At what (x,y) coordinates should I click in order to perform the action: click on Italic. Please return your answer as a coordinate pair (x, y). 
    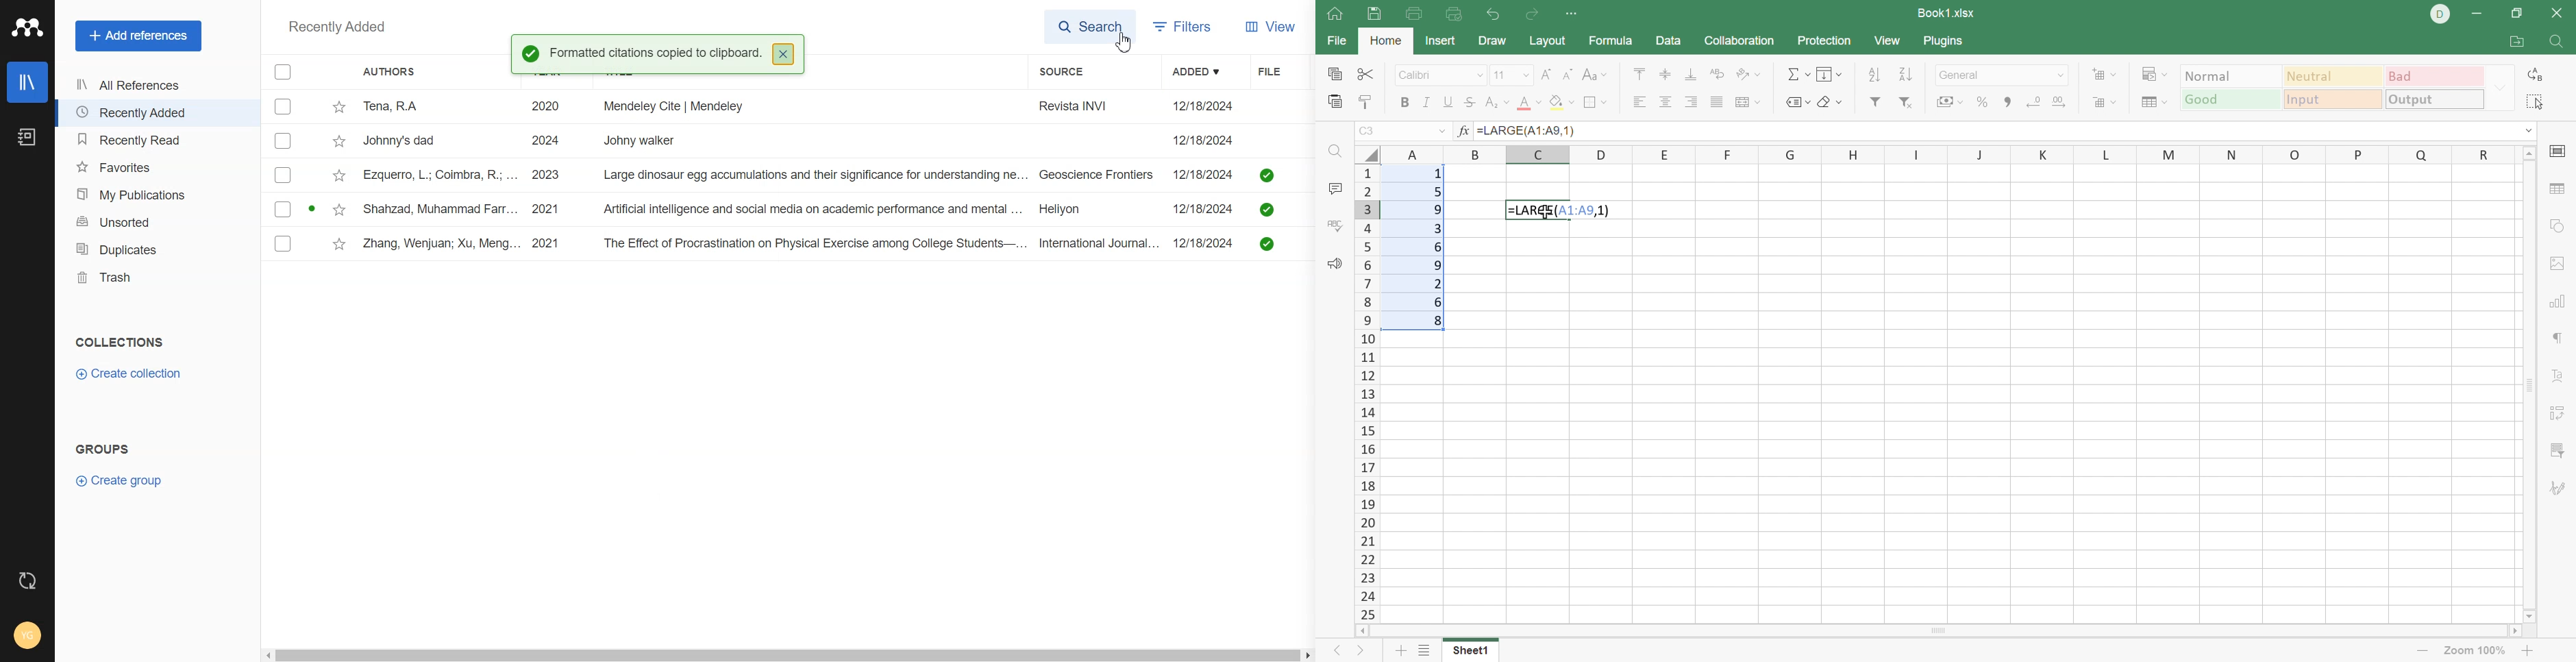
    Looking at the image, I should click on (1426, 102).